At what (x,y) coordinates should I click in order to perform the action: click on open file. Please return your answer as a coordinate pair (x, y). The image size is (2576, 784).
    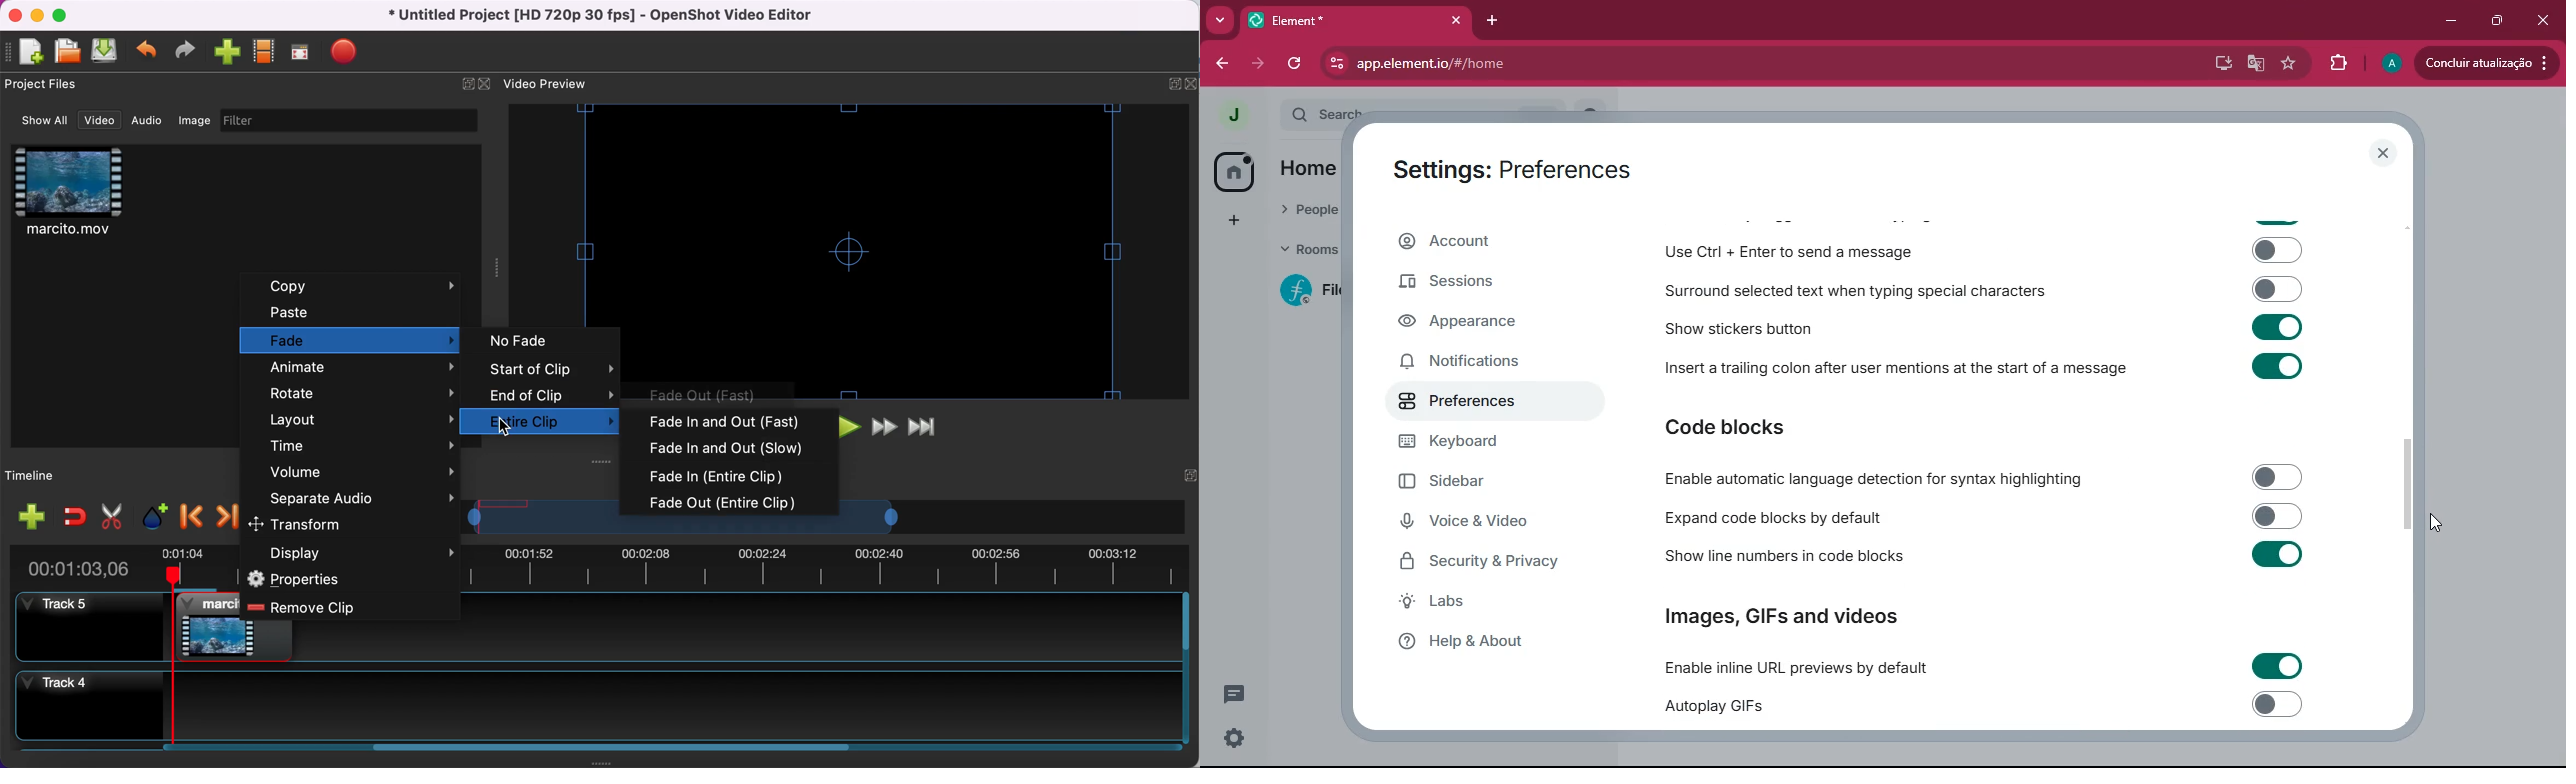
    Looking at the image, I should click on (65, 52).